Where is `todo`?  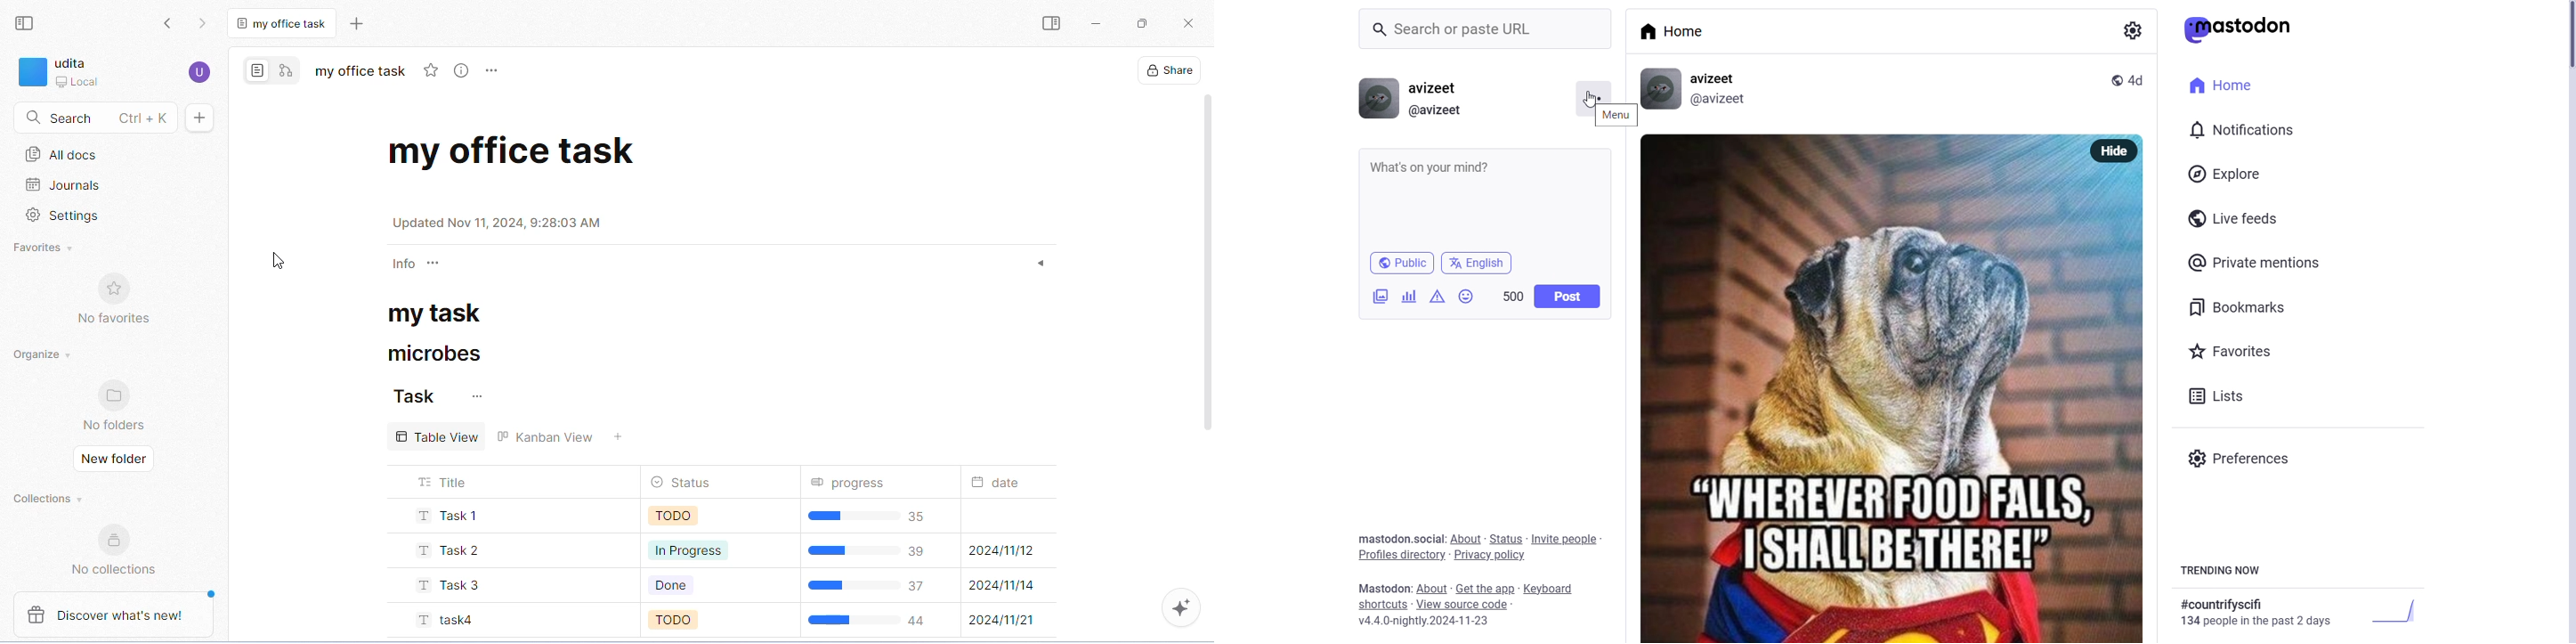 todo is located at coordinates (687, 516).